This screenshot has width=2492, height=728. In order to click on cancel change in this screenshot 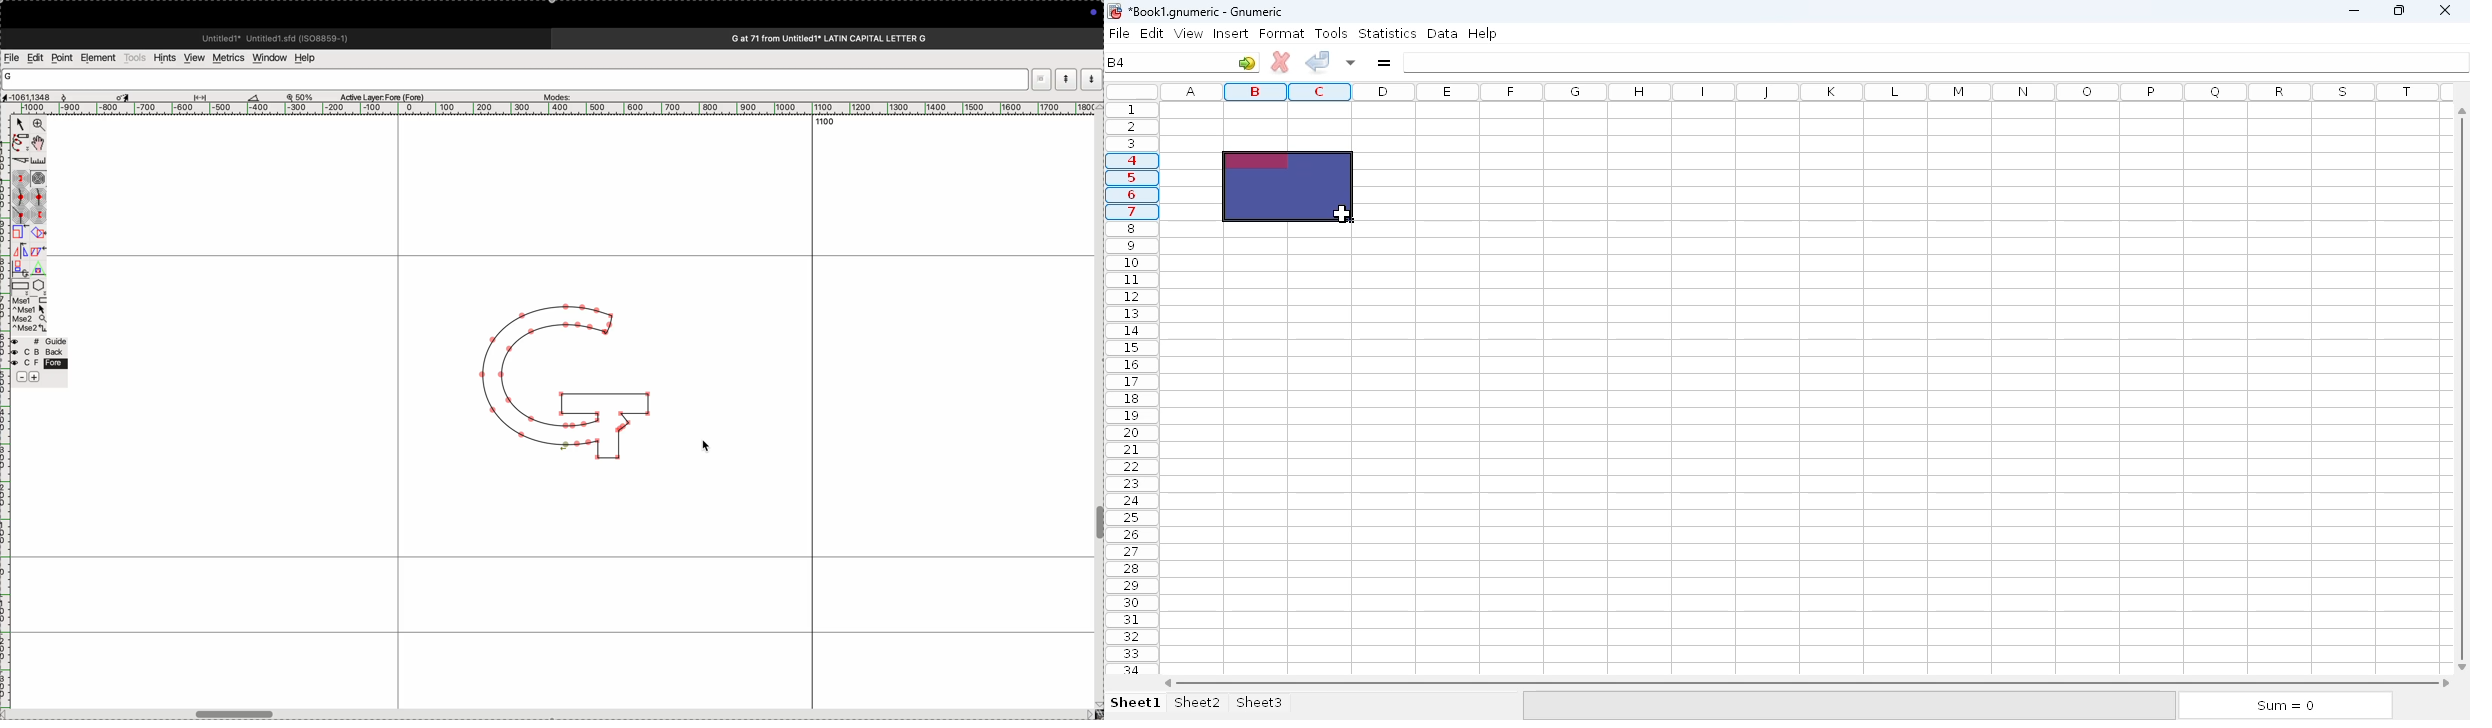, I will do `click(1280, 62)`.